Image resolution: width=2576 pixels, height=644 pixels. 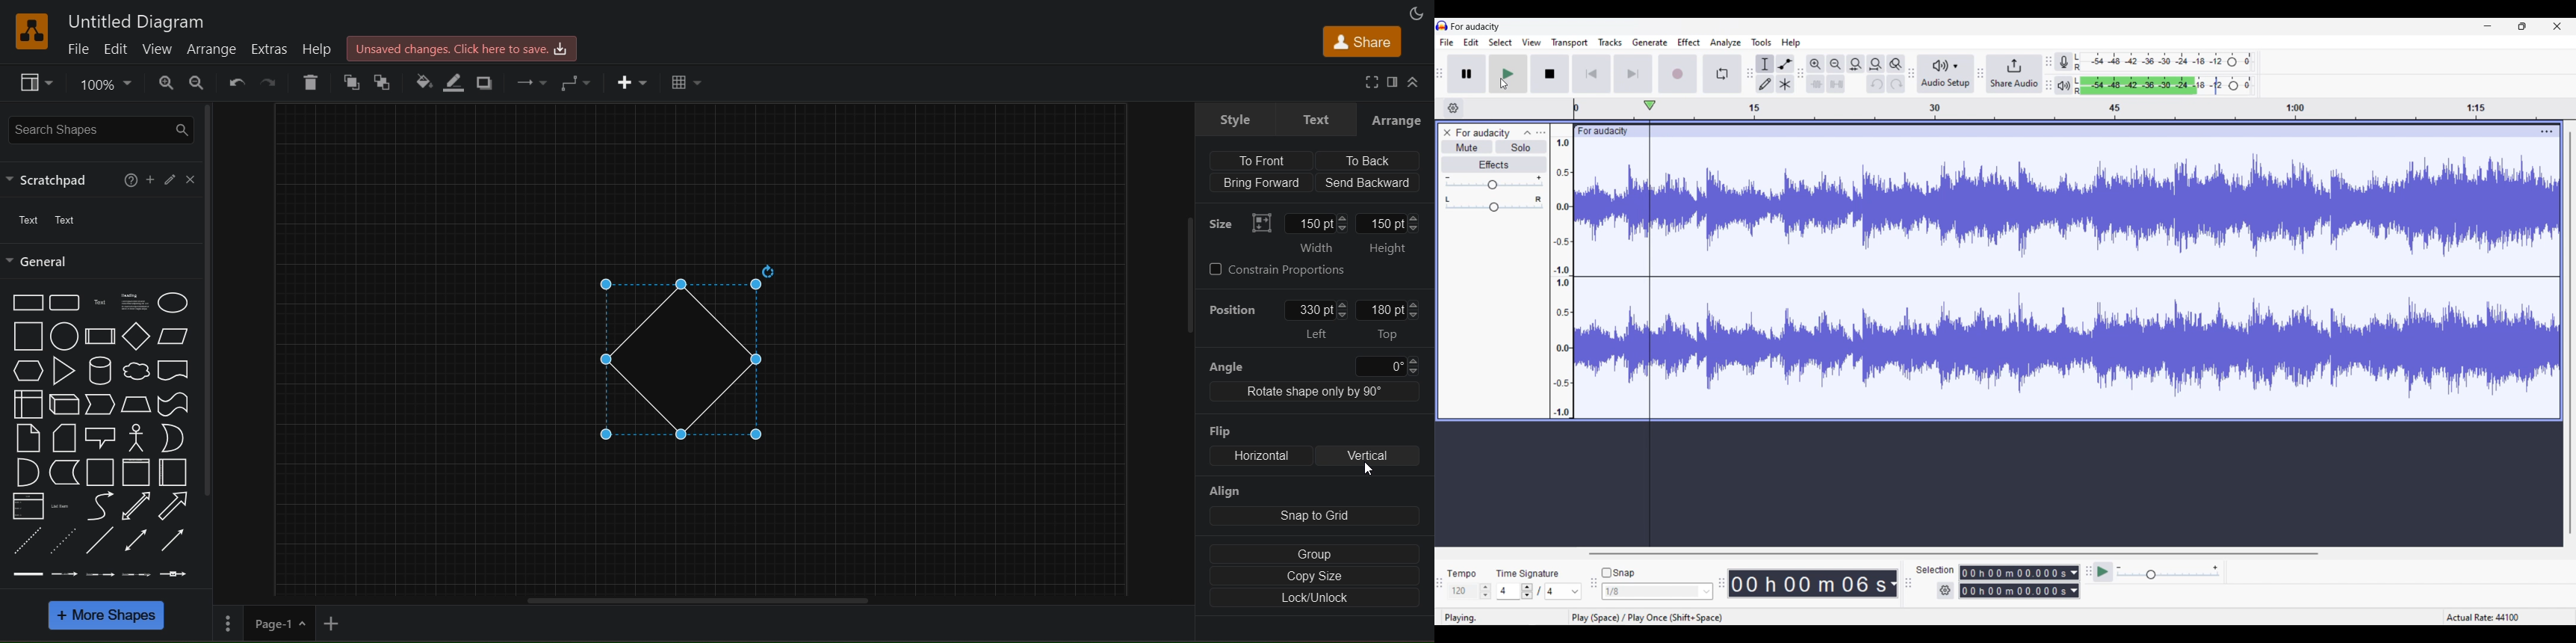 What do you see at coordinates (270, 47) in the screenshot?
I see `extras` at bounding box center [270, 47].